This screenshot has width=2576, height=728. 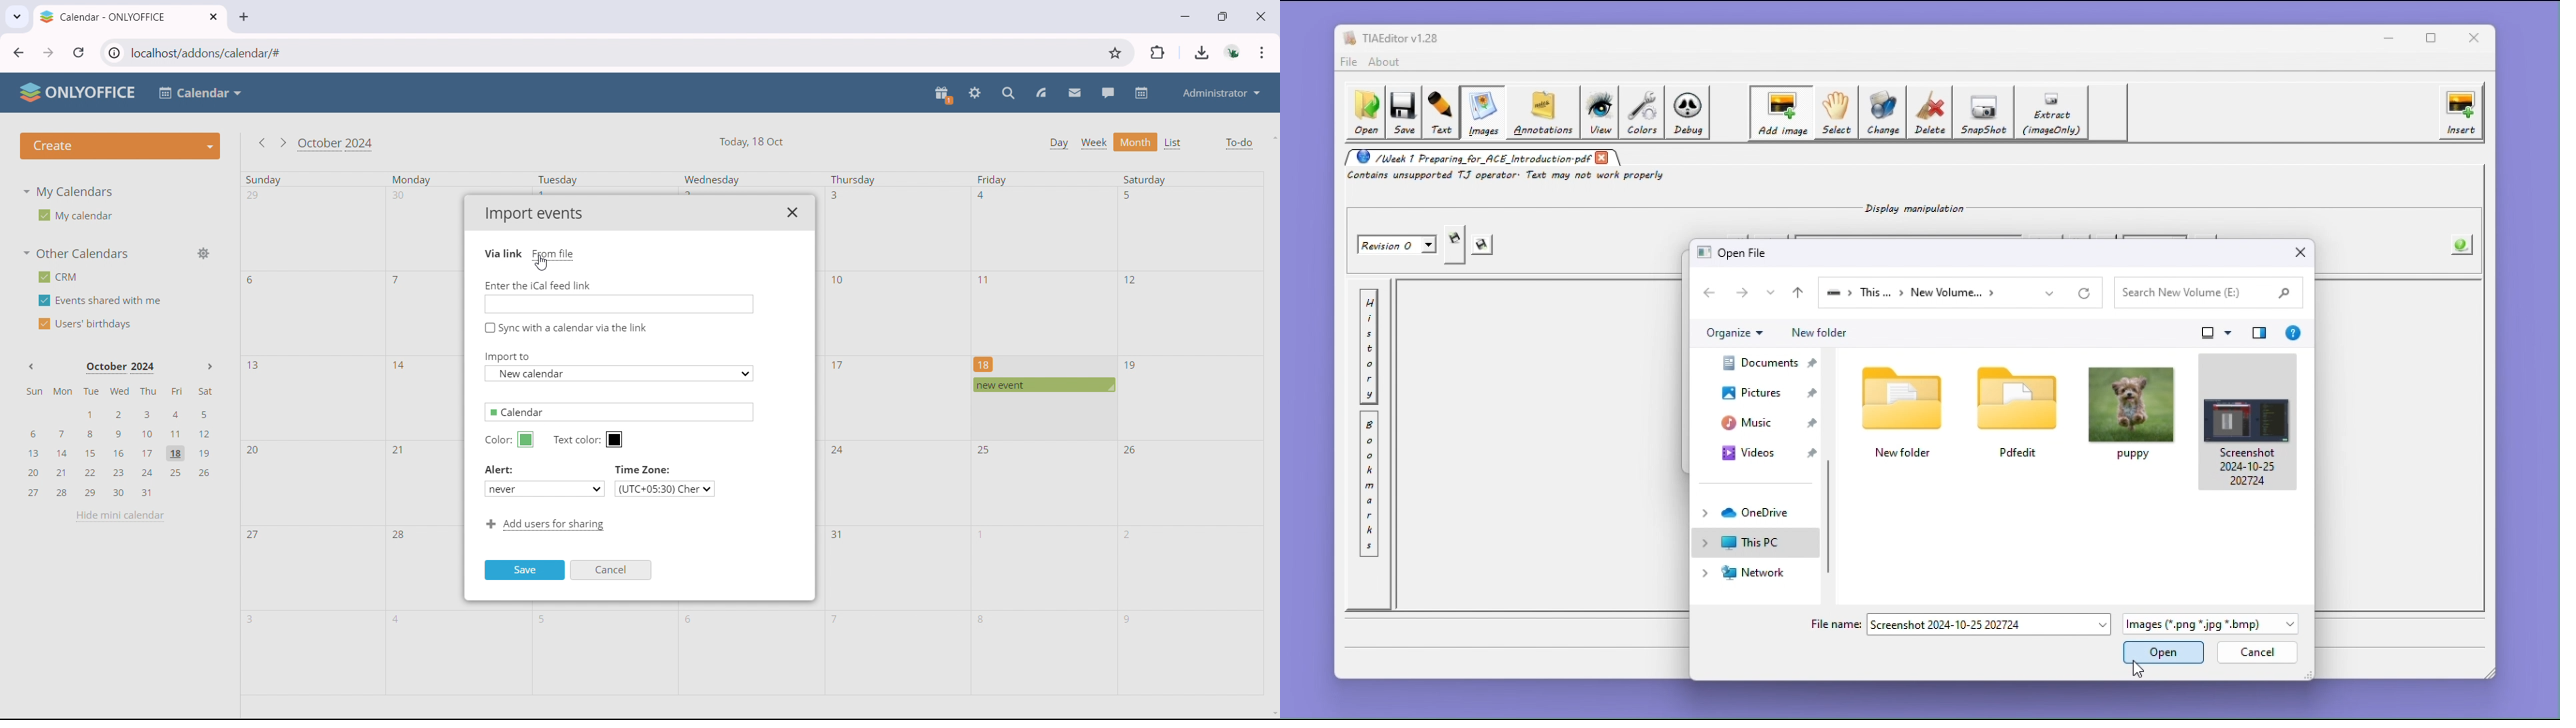 What do you see at coordinates (1115, 53) in the screenshot?
I see `bookmark this tab` at bounding box center [1115, 53].